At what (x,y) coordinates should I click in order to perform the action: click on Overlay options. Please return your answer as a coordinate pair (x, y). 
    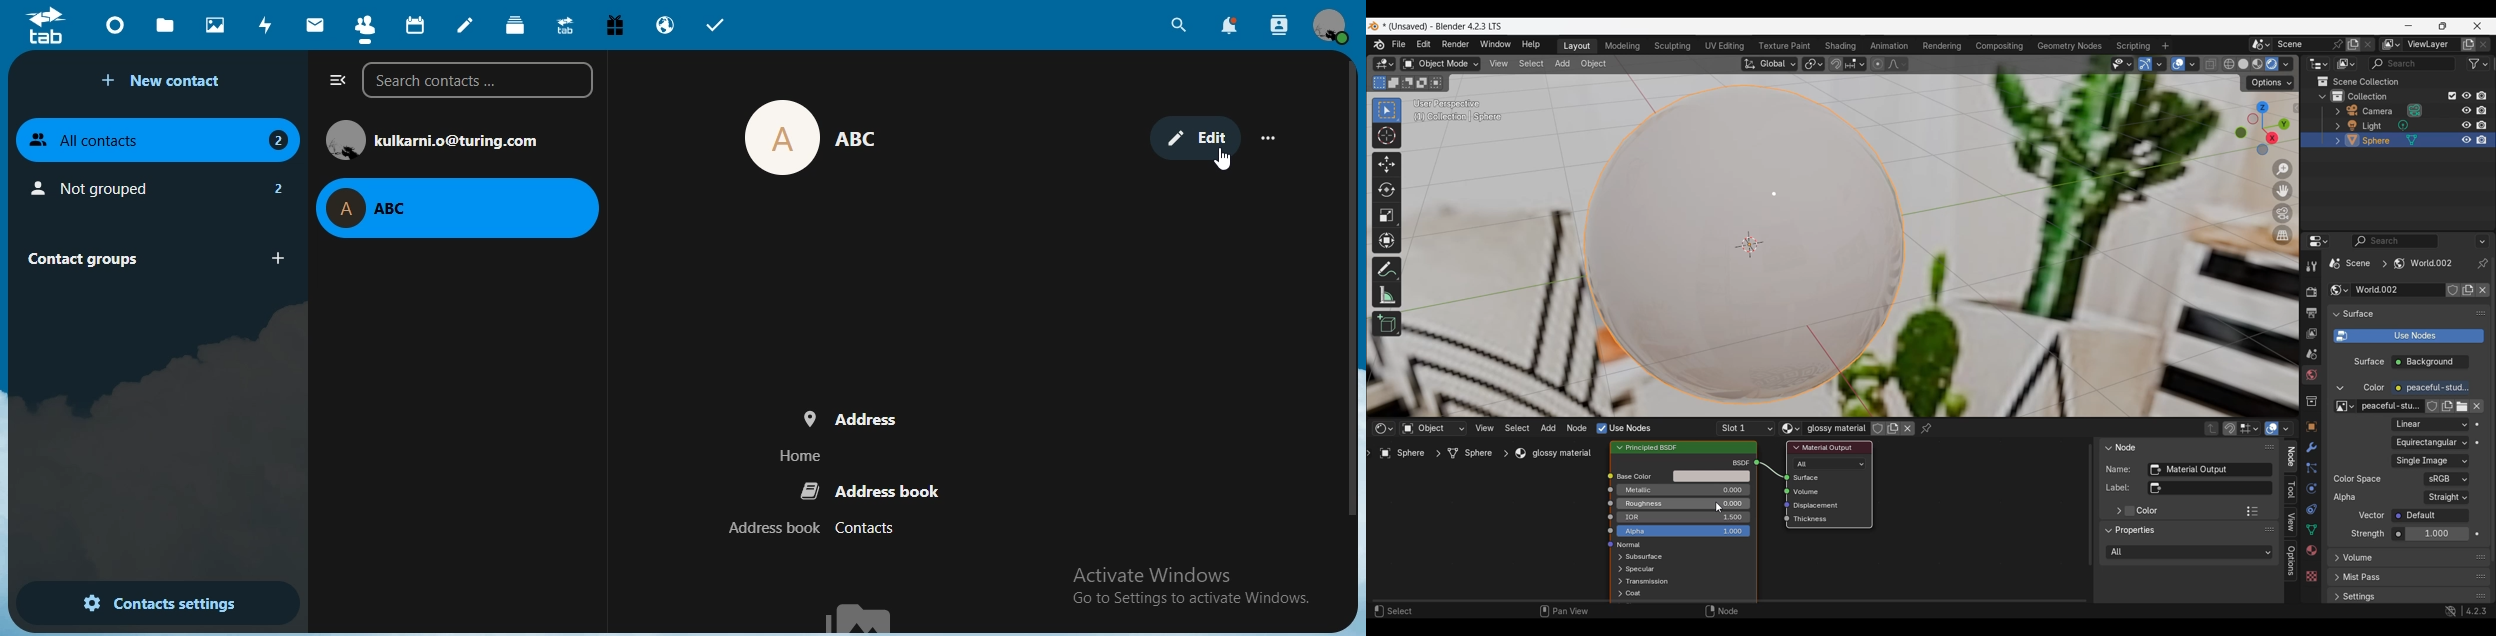
    Looking at the image, I should click on (2193, 64).